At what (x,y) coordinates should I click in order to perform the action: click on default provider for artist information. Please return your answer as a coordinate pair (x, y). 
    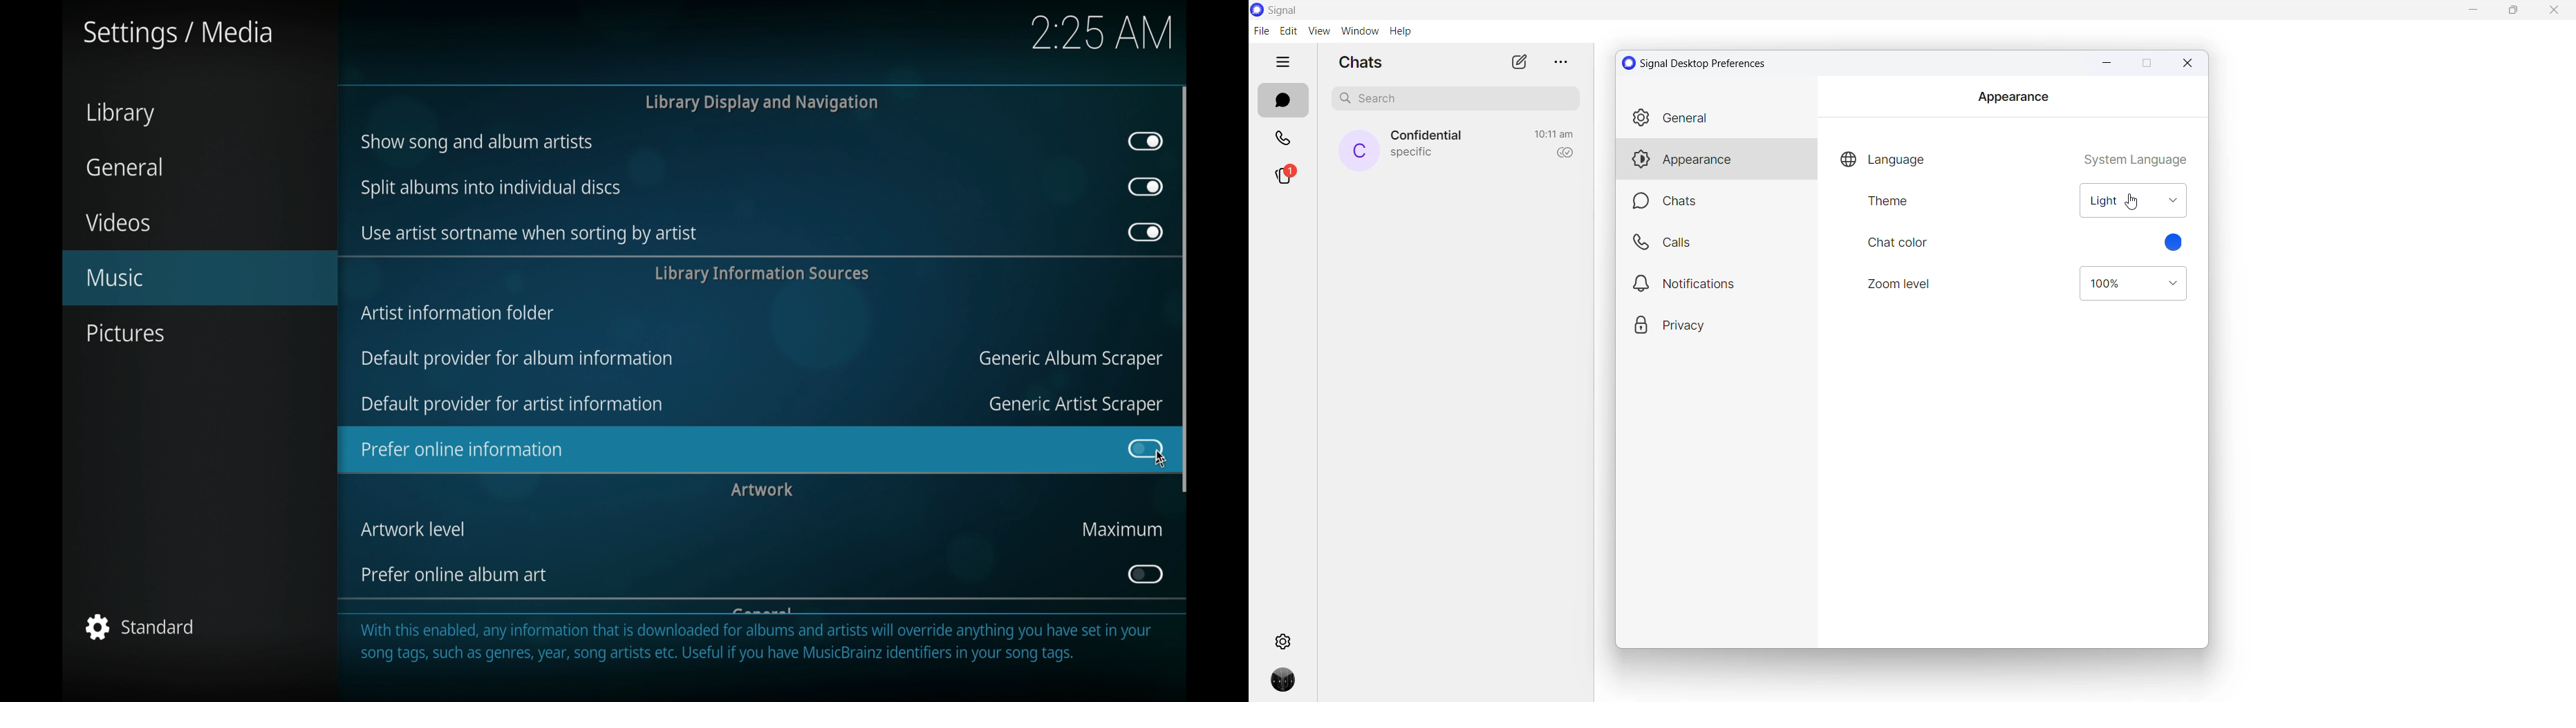
    Looking at the image, I should click on (513, 405).